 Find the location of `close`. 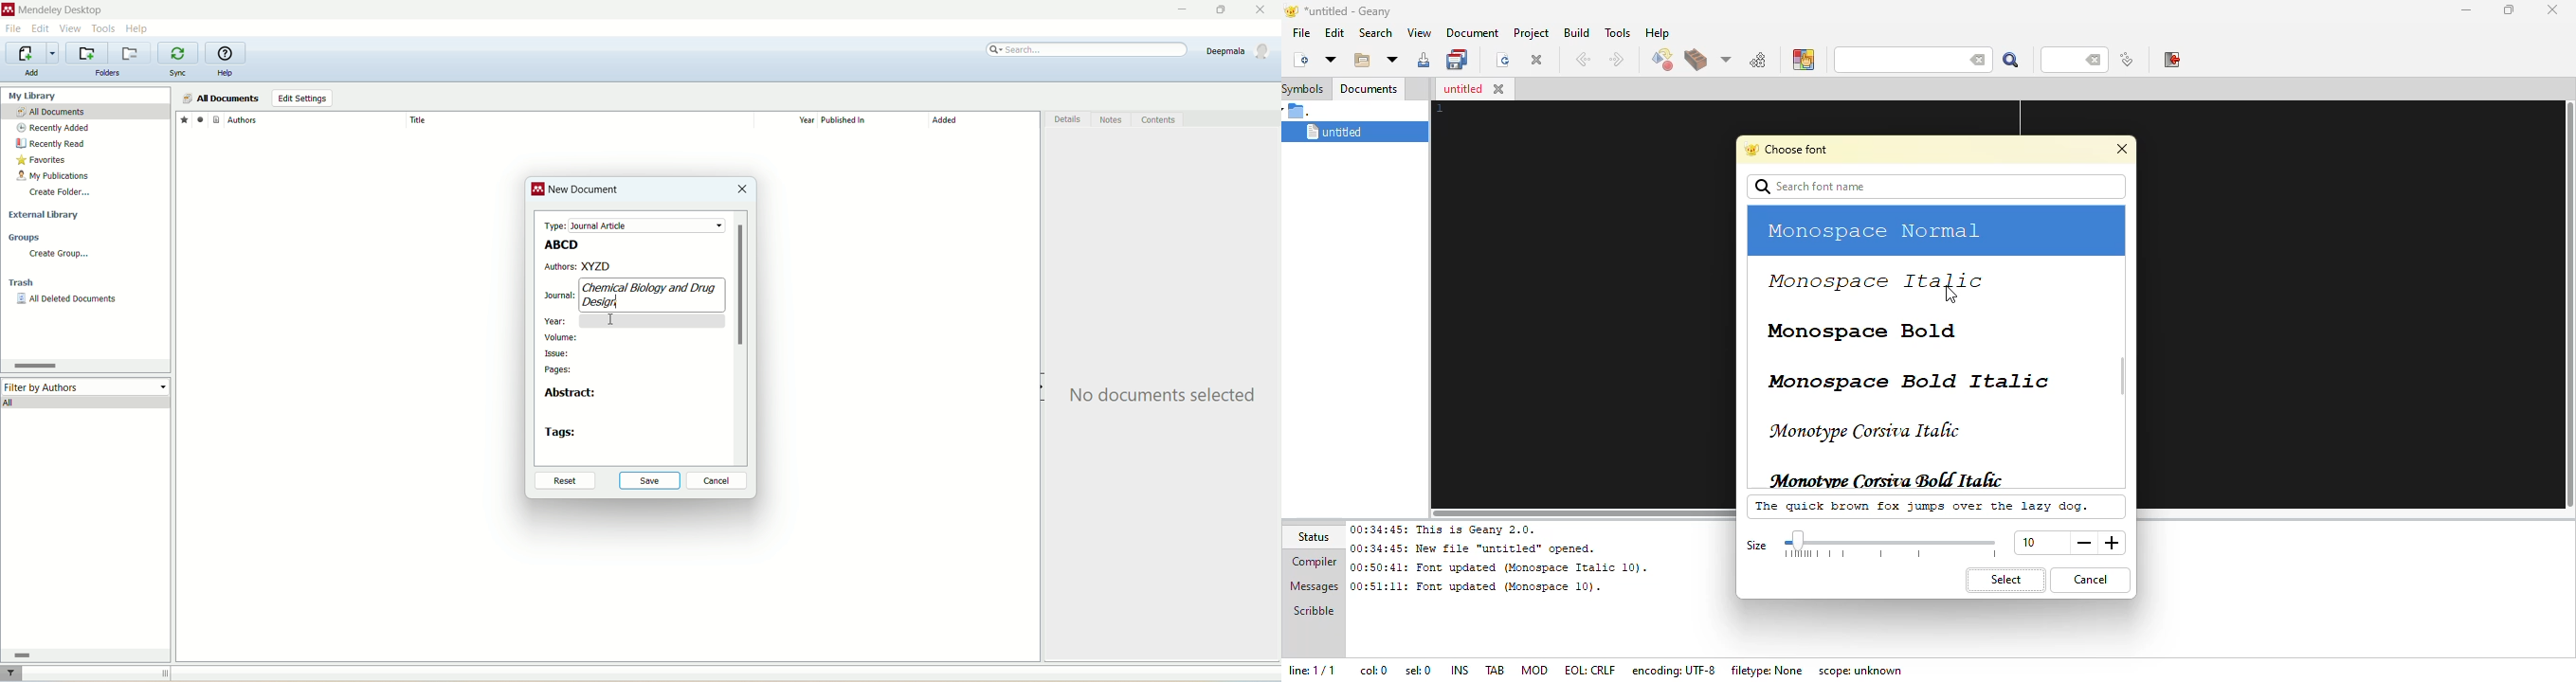

close is located at coordinates (1267, 10).